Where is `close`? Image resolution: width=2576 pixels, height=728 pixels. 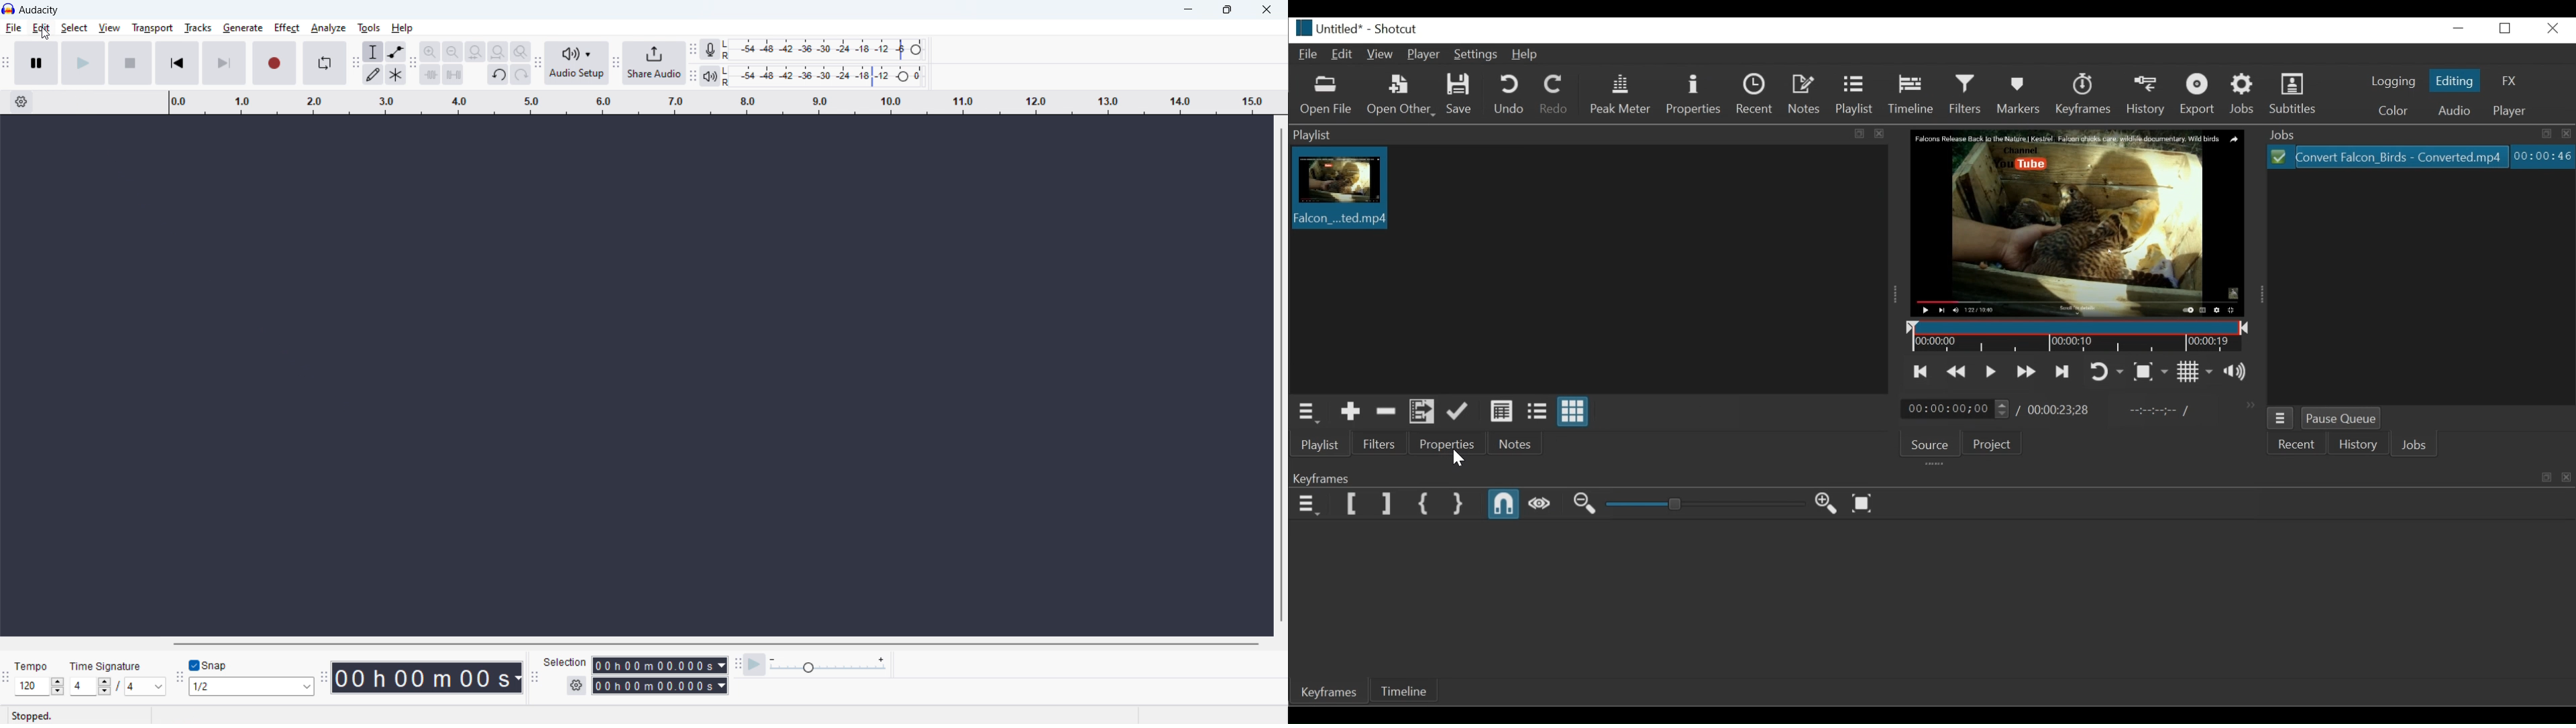 close is located at coordinates (1265, 11).